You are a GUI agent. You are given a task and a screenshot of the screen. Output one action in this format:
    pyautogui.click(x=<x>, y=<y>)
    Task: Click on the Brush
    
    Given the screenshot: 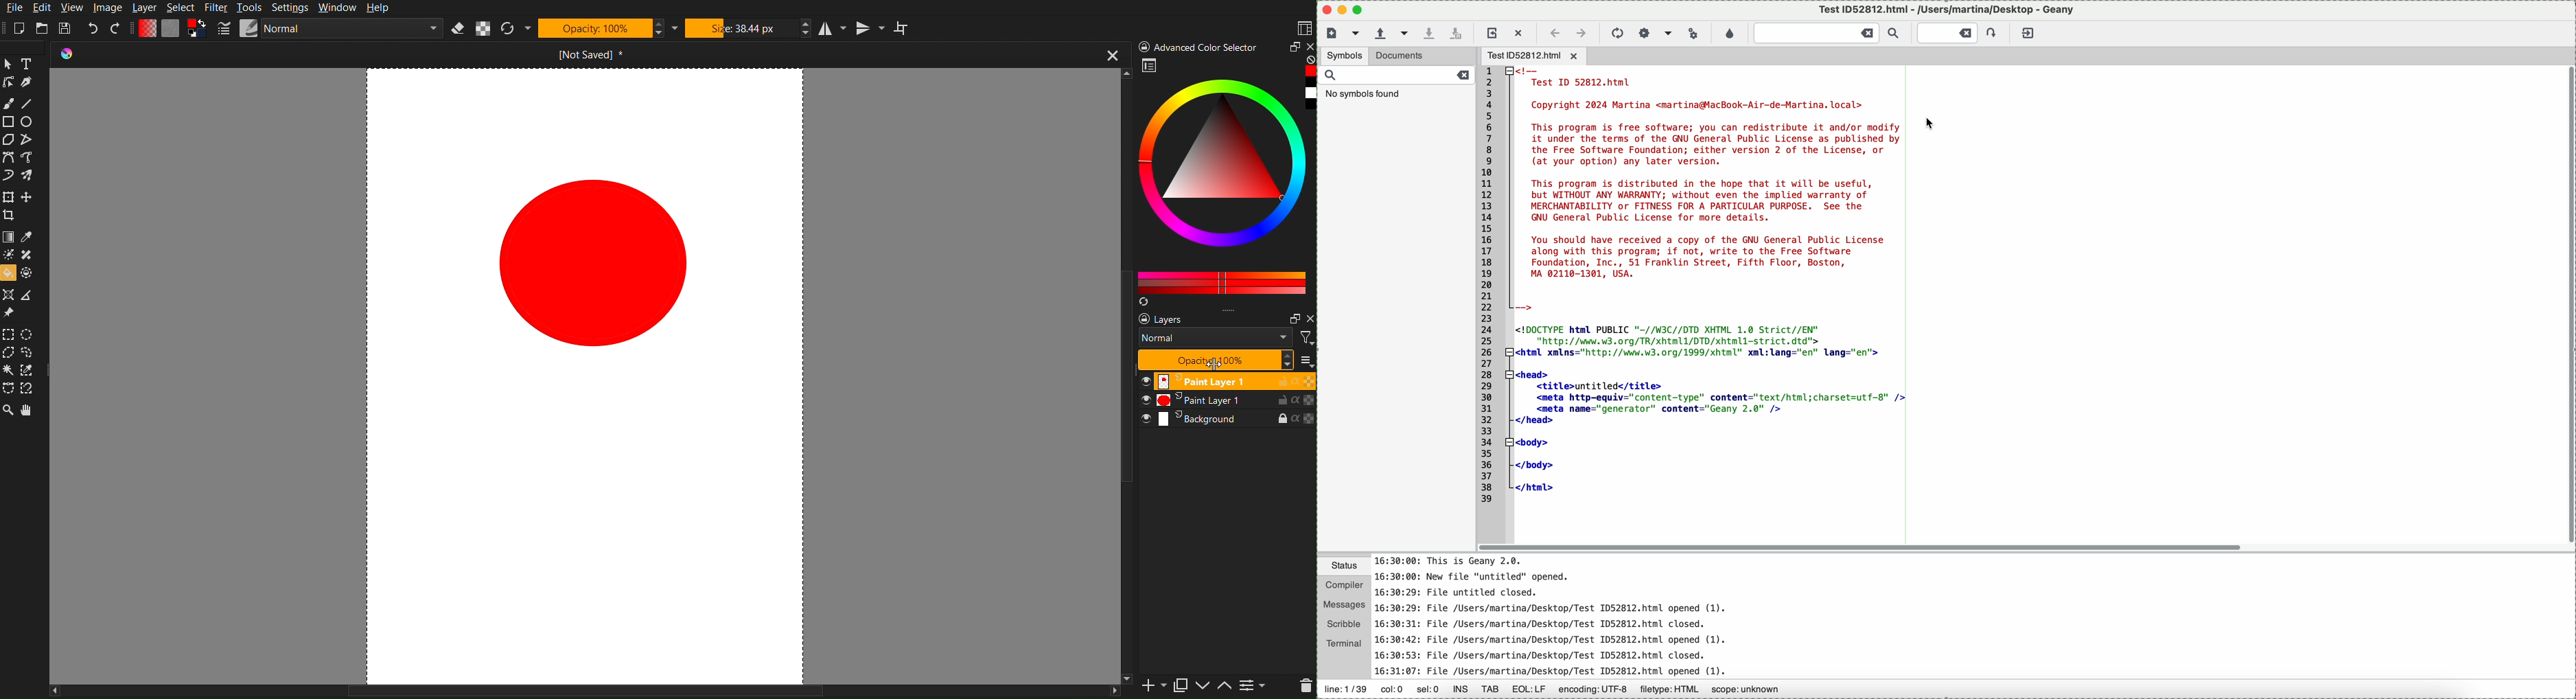 What is the action you would take?
    pyautogui.click(x=9, y=104)
    